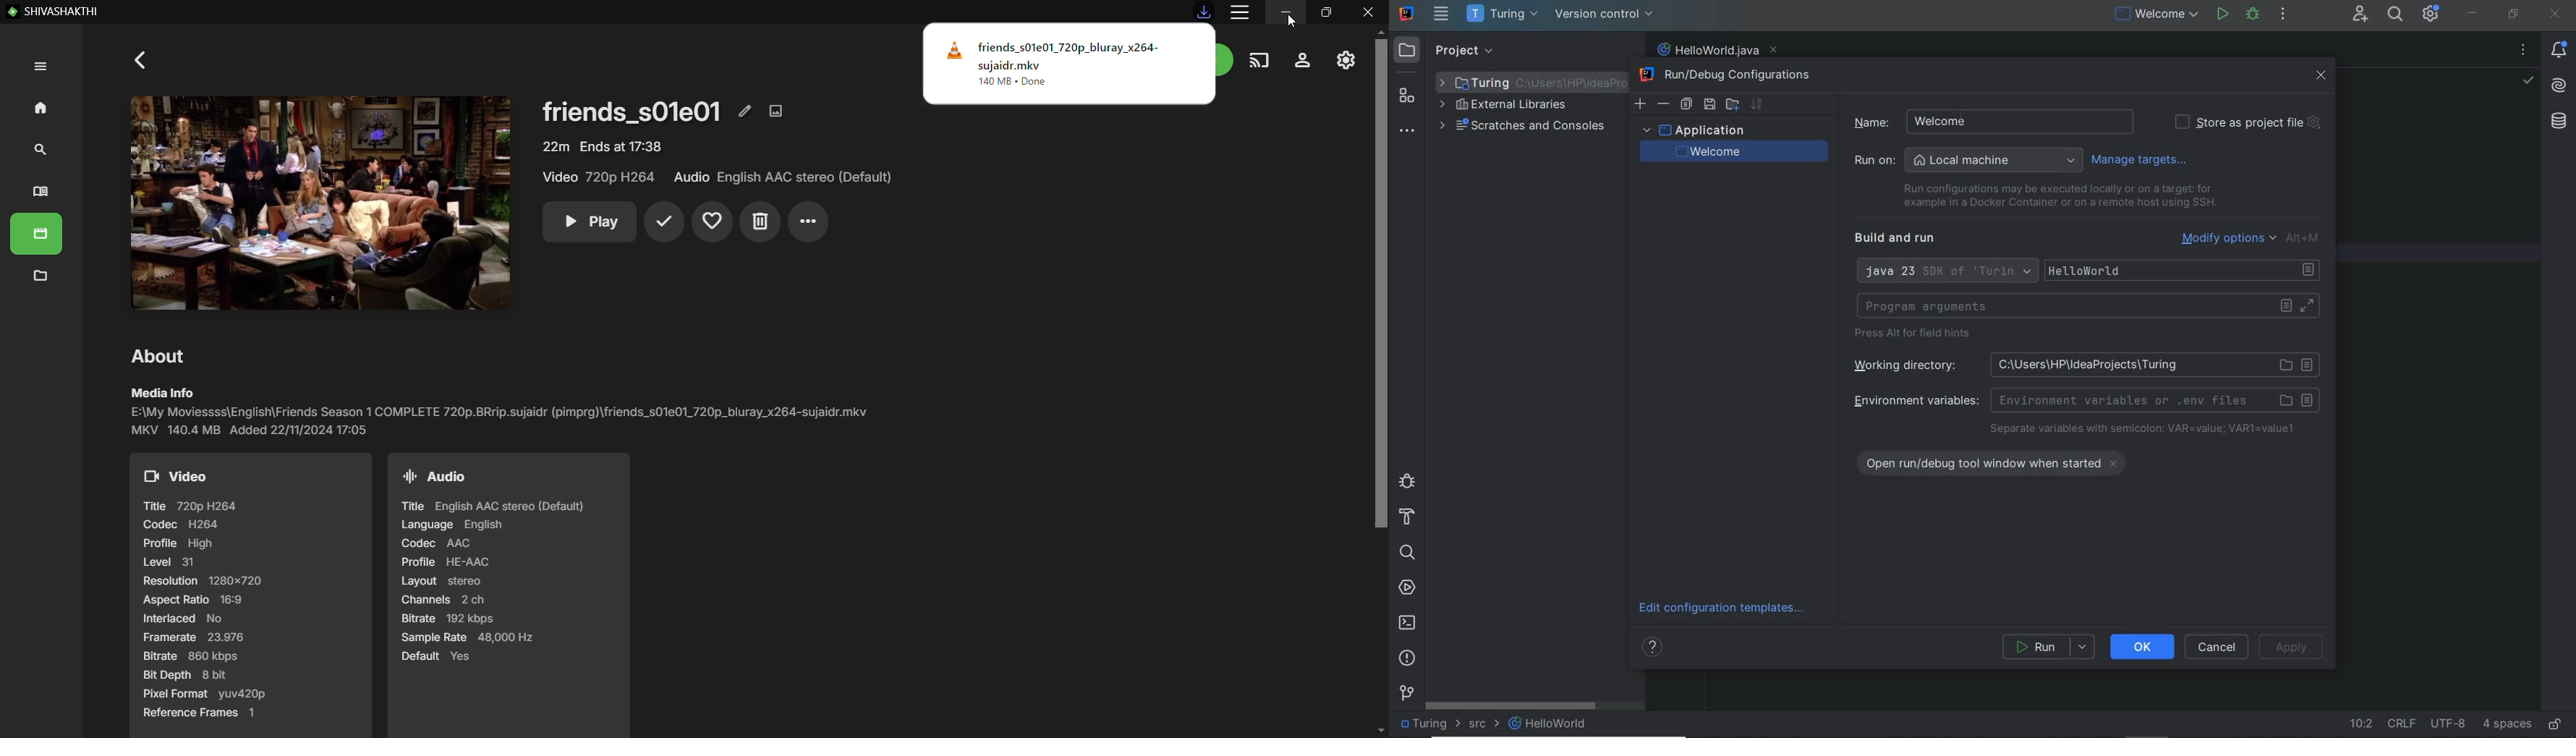  I want to click on project file, so click(1428, 723).